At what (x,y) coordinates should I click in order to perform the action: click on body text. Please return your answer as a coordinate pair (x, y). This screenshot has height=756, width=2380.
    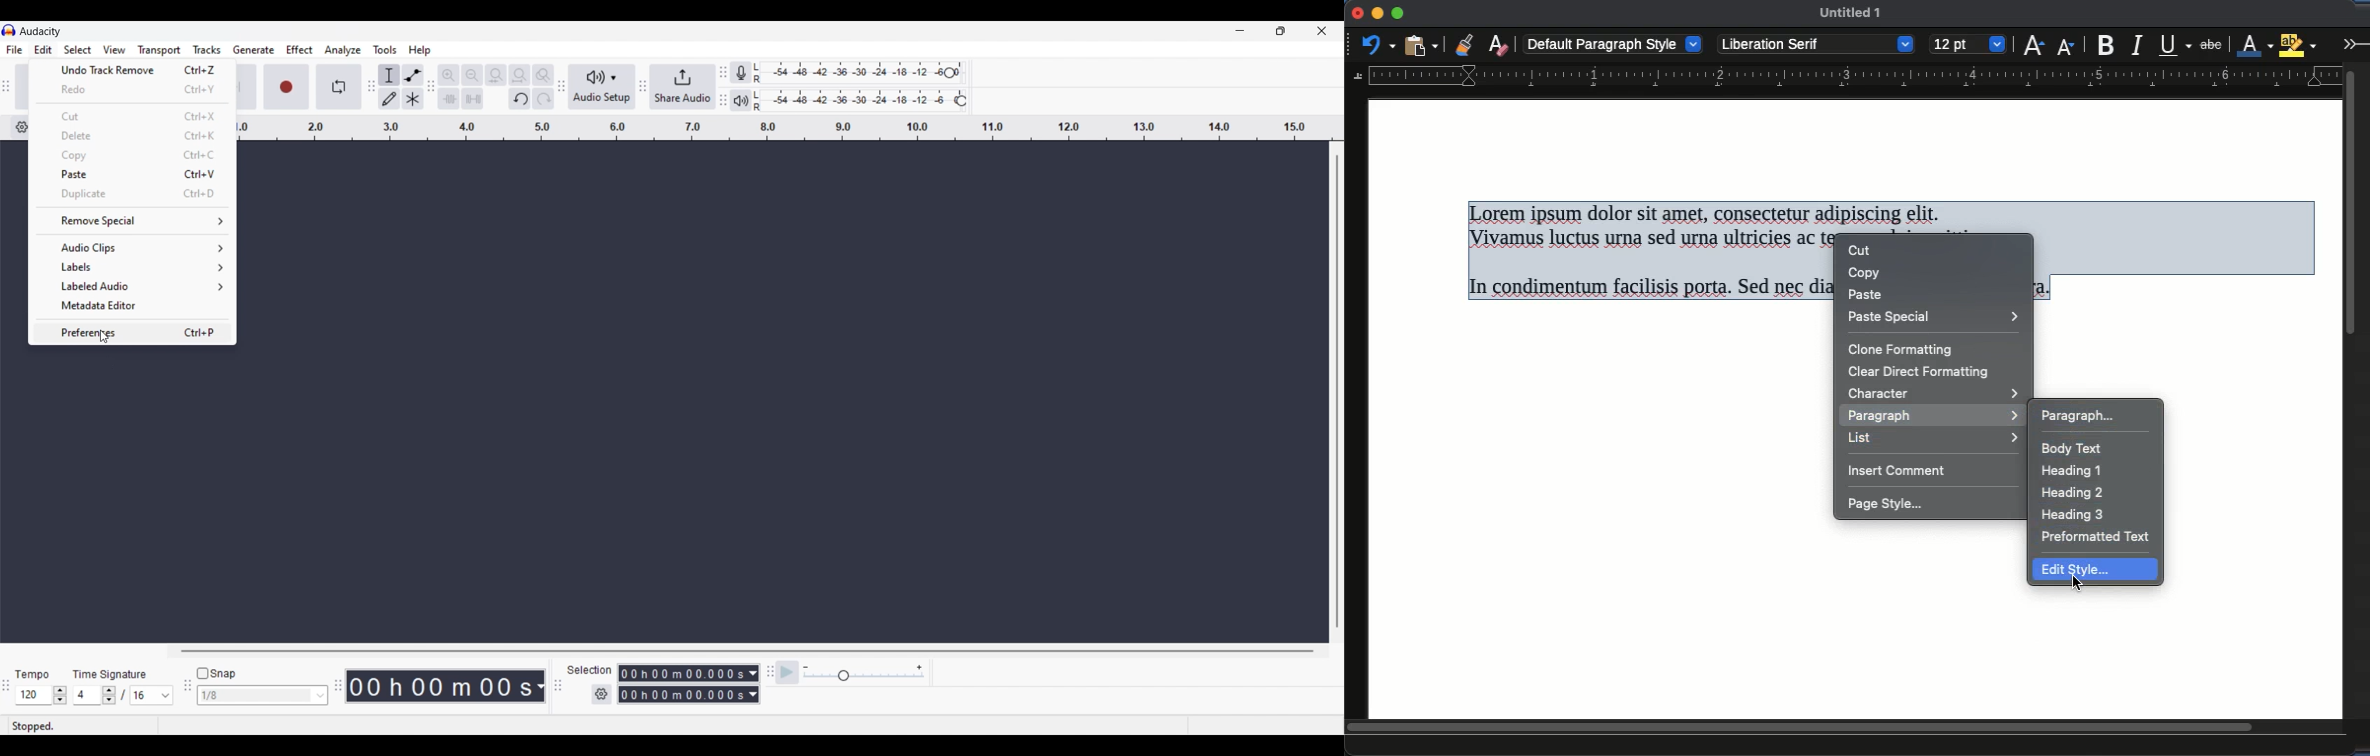
    Looking at the image, I should click on (2074, 449).